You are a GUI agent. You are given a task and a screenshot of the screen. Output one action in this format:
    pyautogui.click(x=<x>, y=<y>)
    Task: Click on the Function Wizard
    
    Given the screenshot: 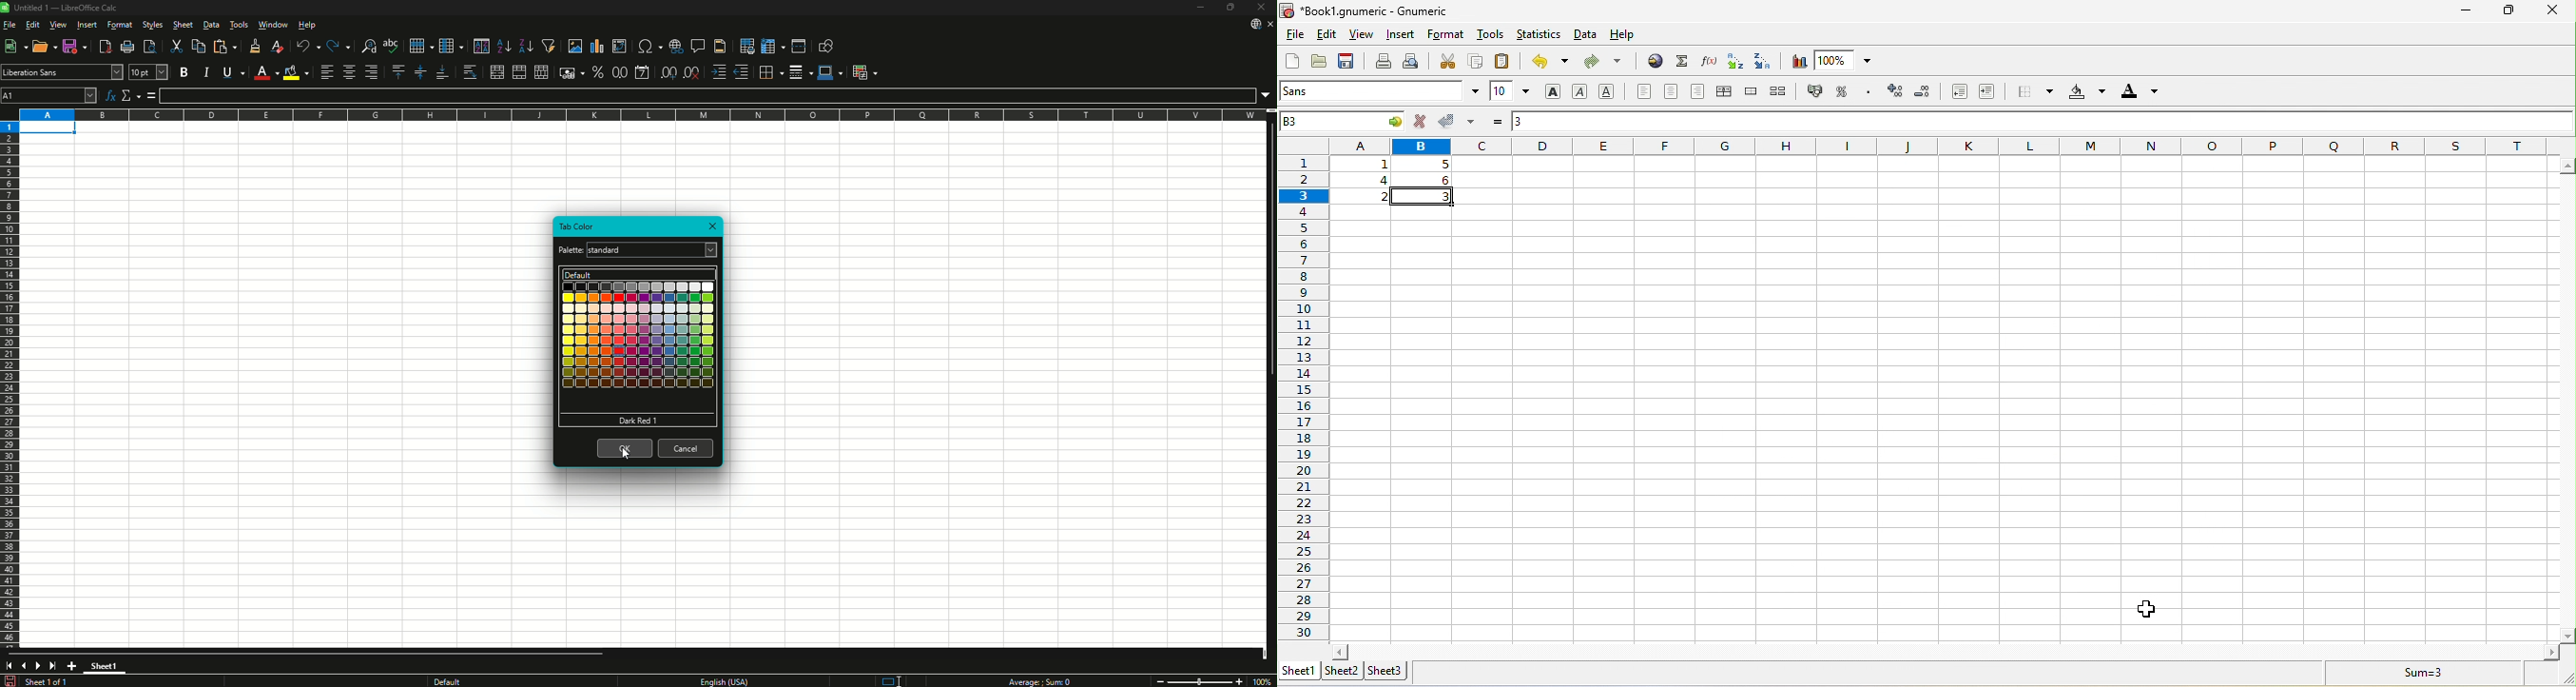 What is the action you would take?
    pyautogui.click(x=110, y=95)
    